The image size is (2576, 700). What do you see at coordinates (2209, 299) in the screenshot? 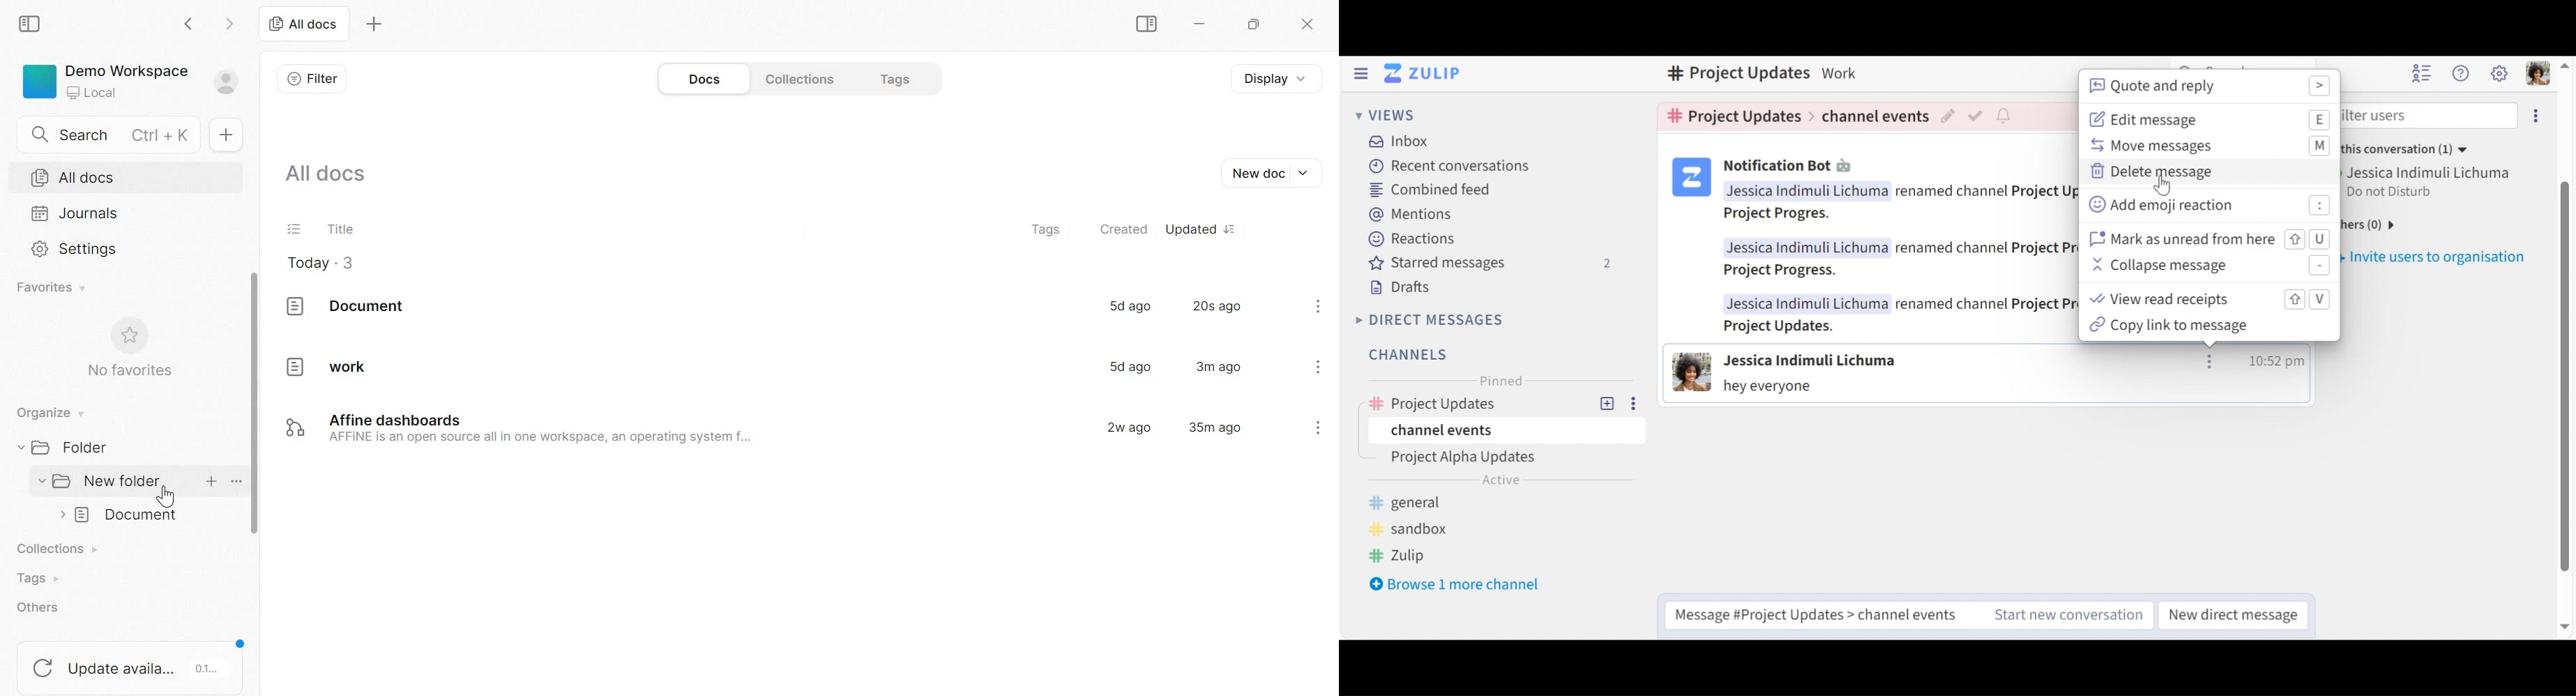
I see `View read receipts` at bounding box center [2209, 299].